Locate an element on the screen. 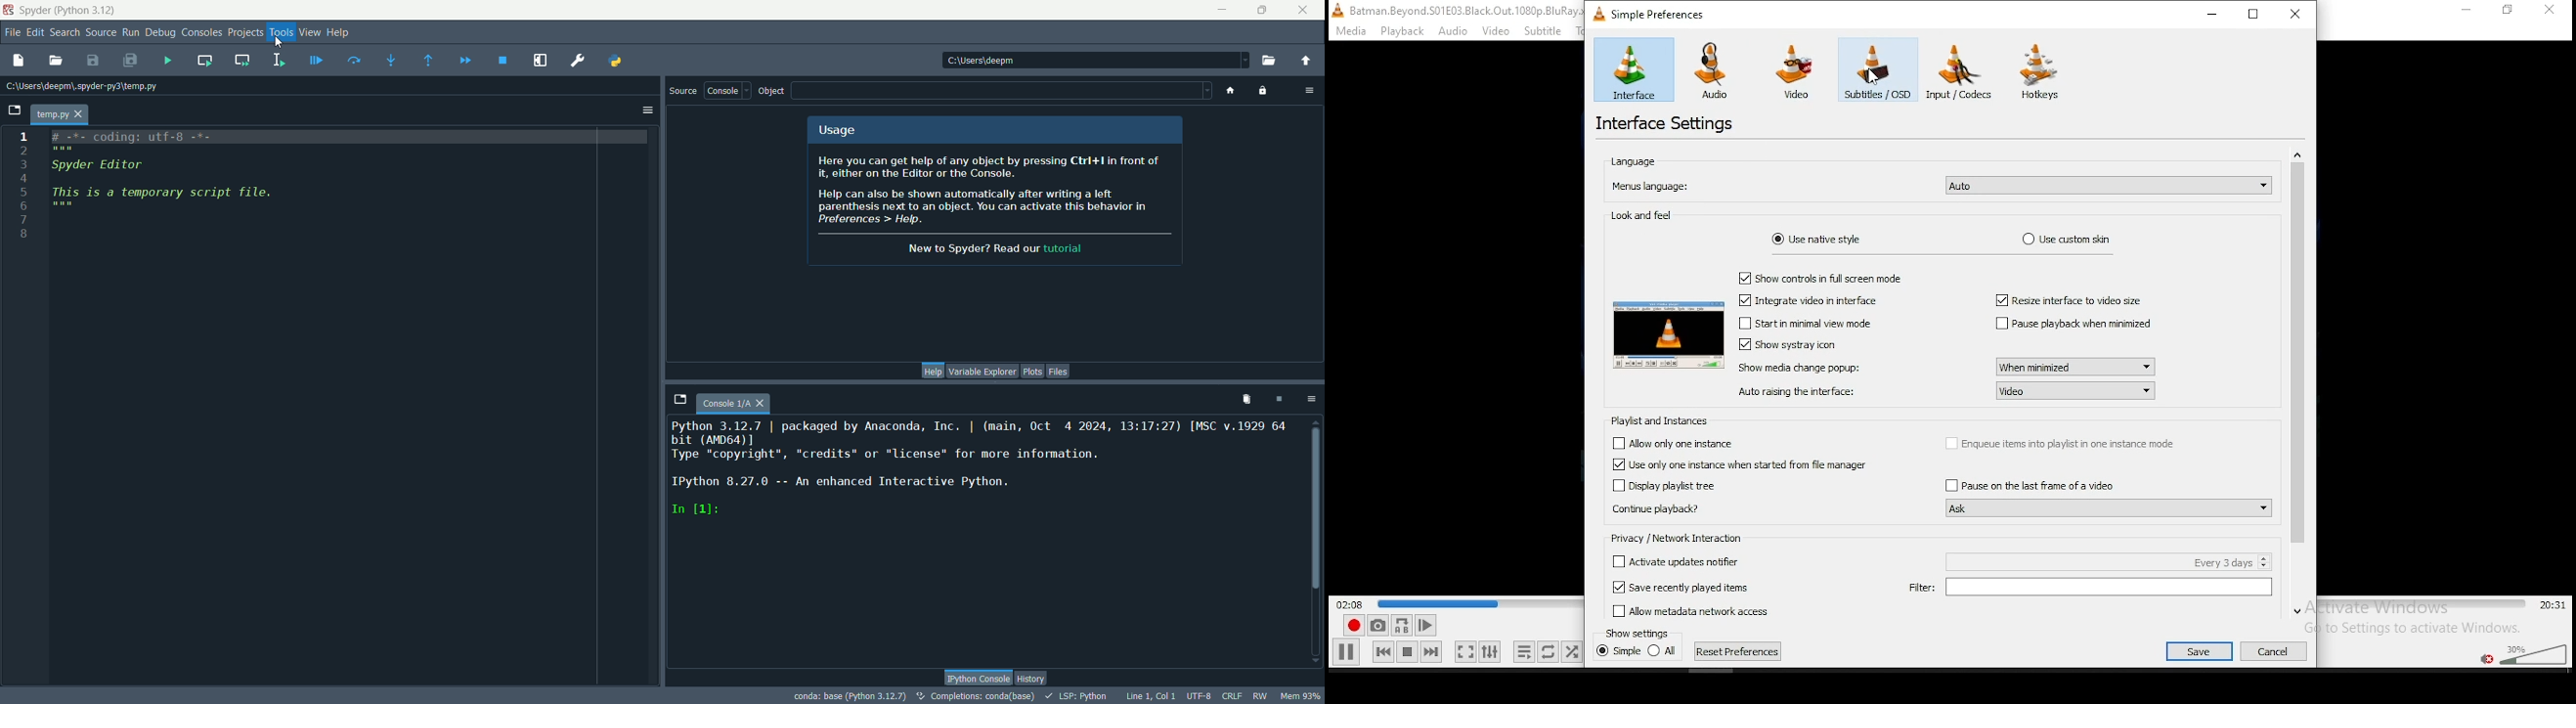 This screenshot has width=2576, height=728. save all files is located at coordinates (128, 61).